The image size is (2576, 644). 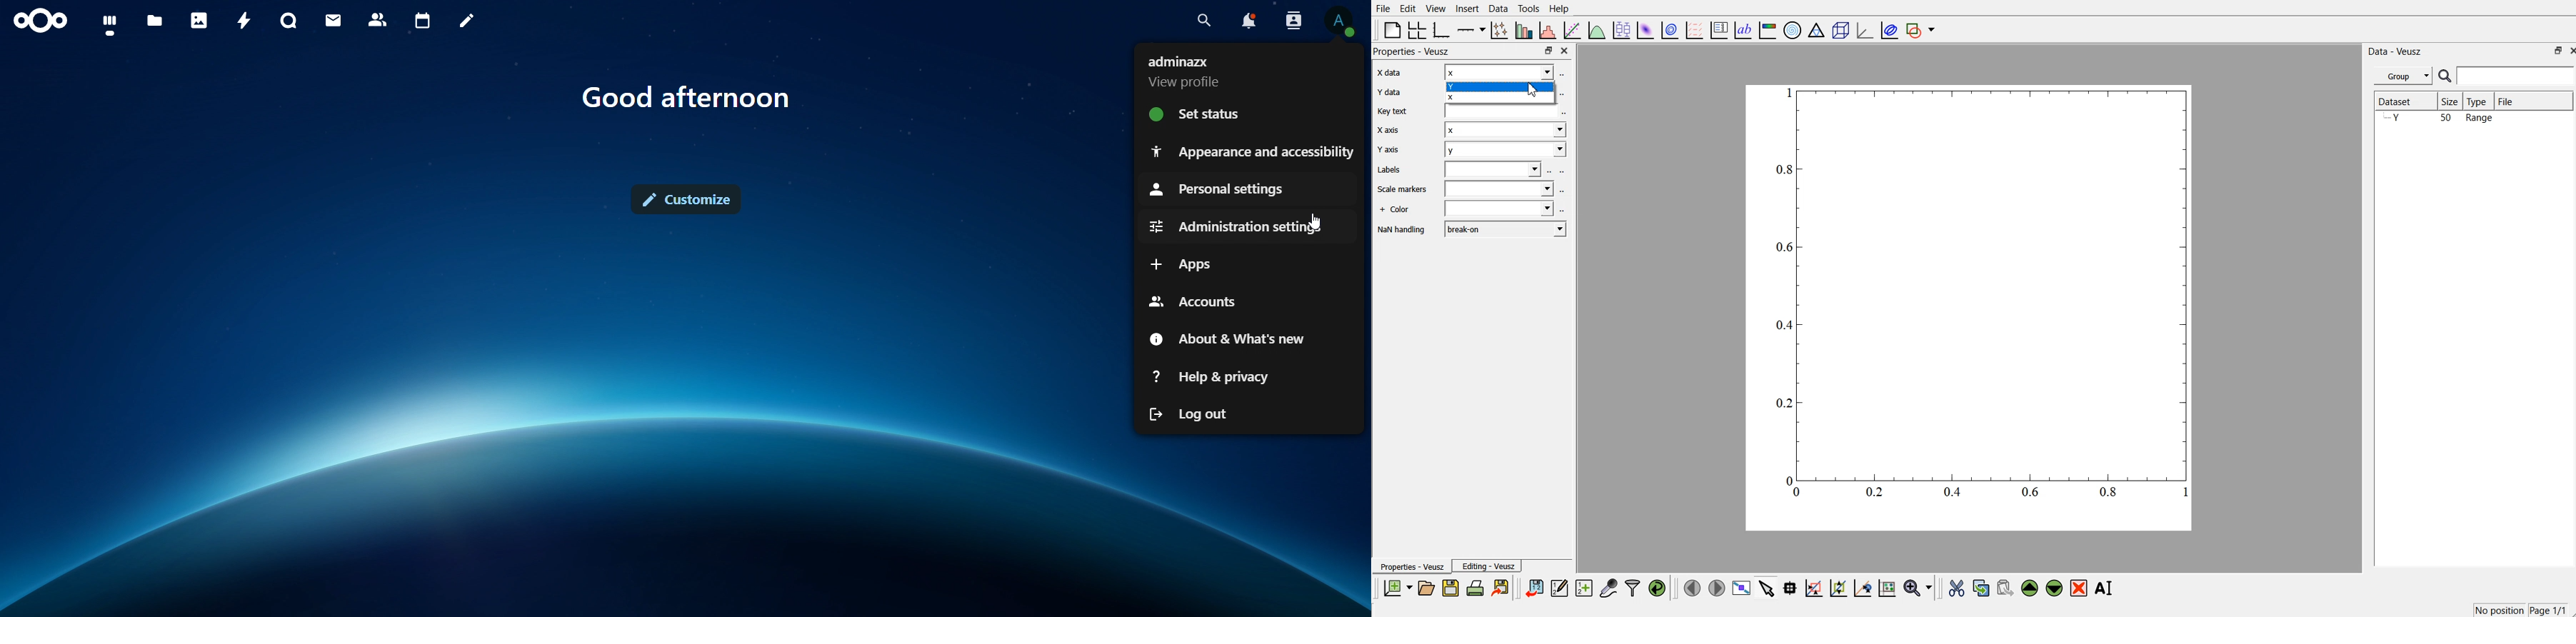 What do you see at coordinates (2510, 99) in the screenshot?
I see `File` at bounding box center [2510, 99].